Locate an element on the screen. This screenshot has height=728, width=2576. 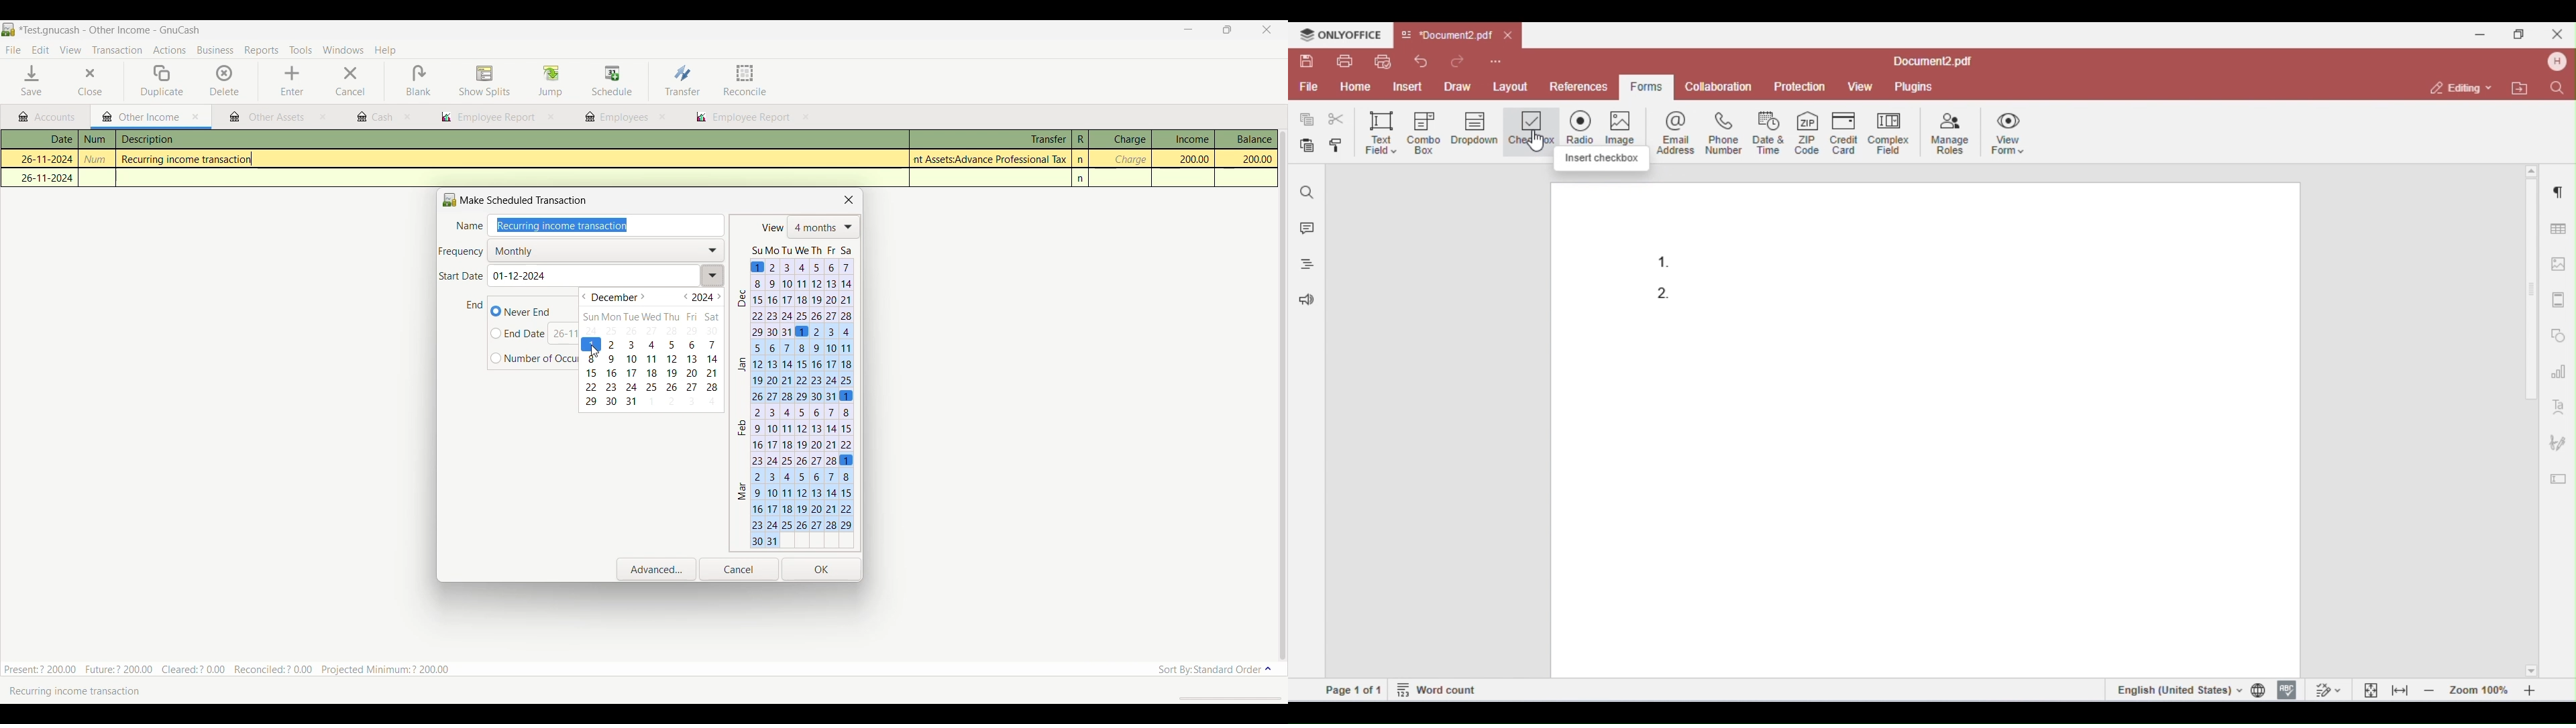
scroll is located at coordinates (1223, 698).